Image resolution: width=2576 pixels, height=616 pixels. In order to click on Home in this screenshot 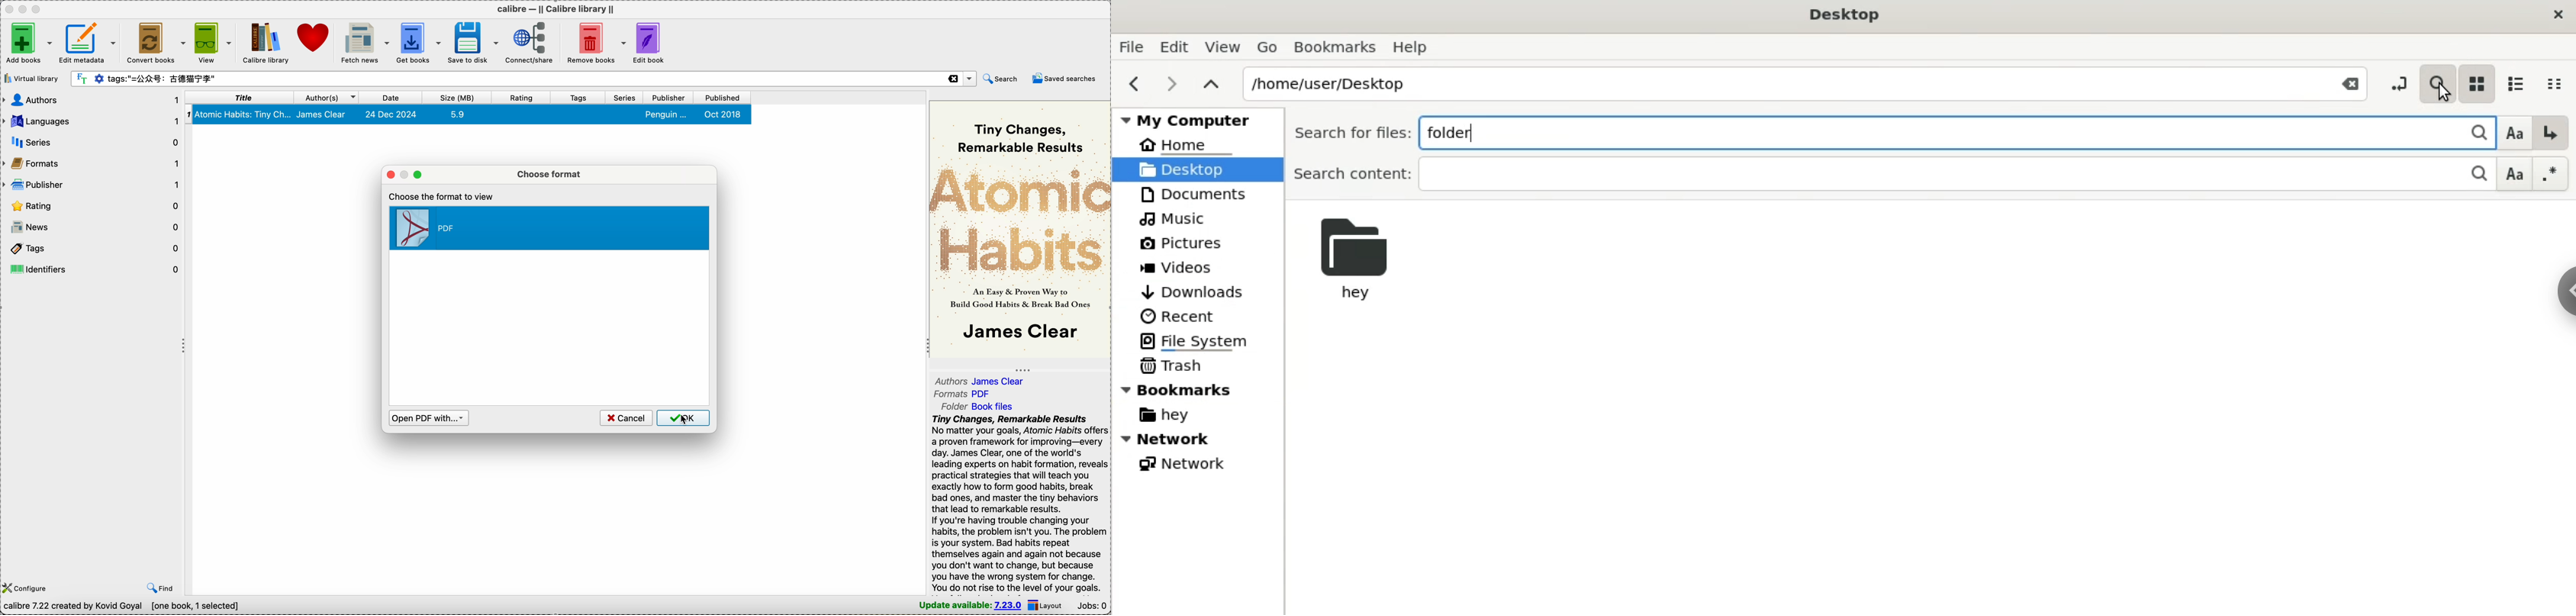, I will do `click(1187, 144)`.